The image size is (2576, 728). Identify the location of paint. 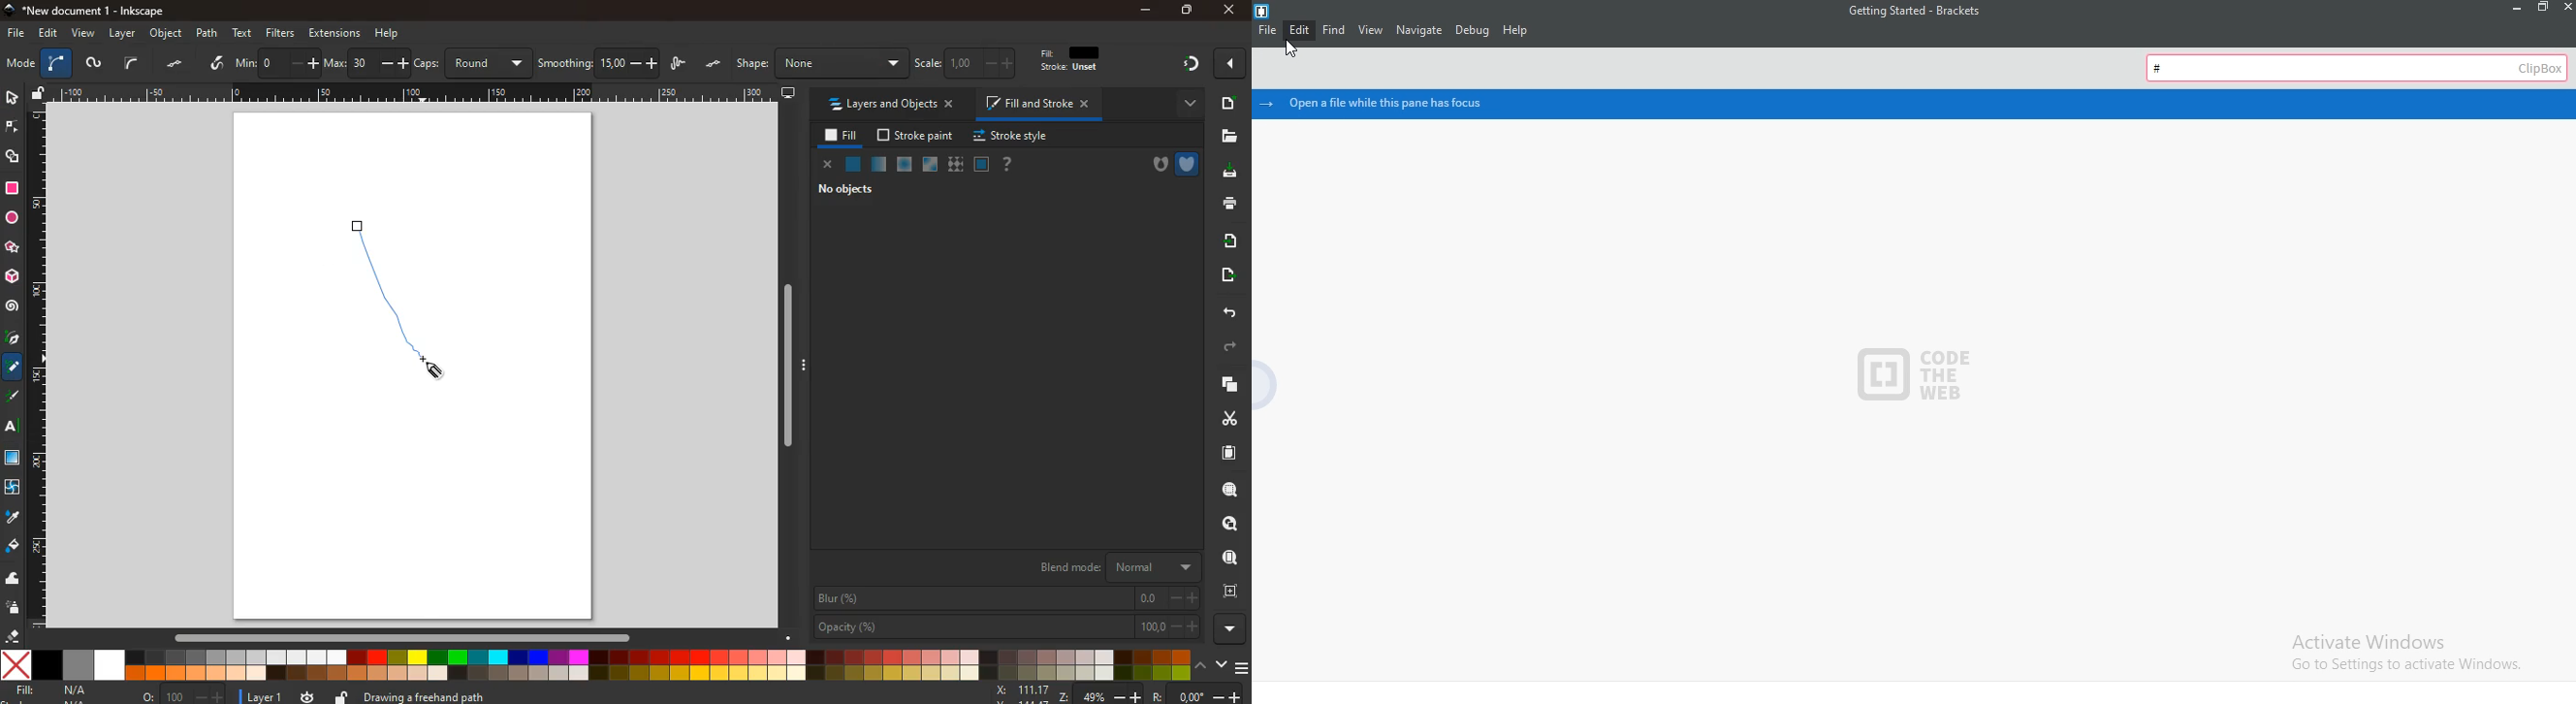
(14, 546).